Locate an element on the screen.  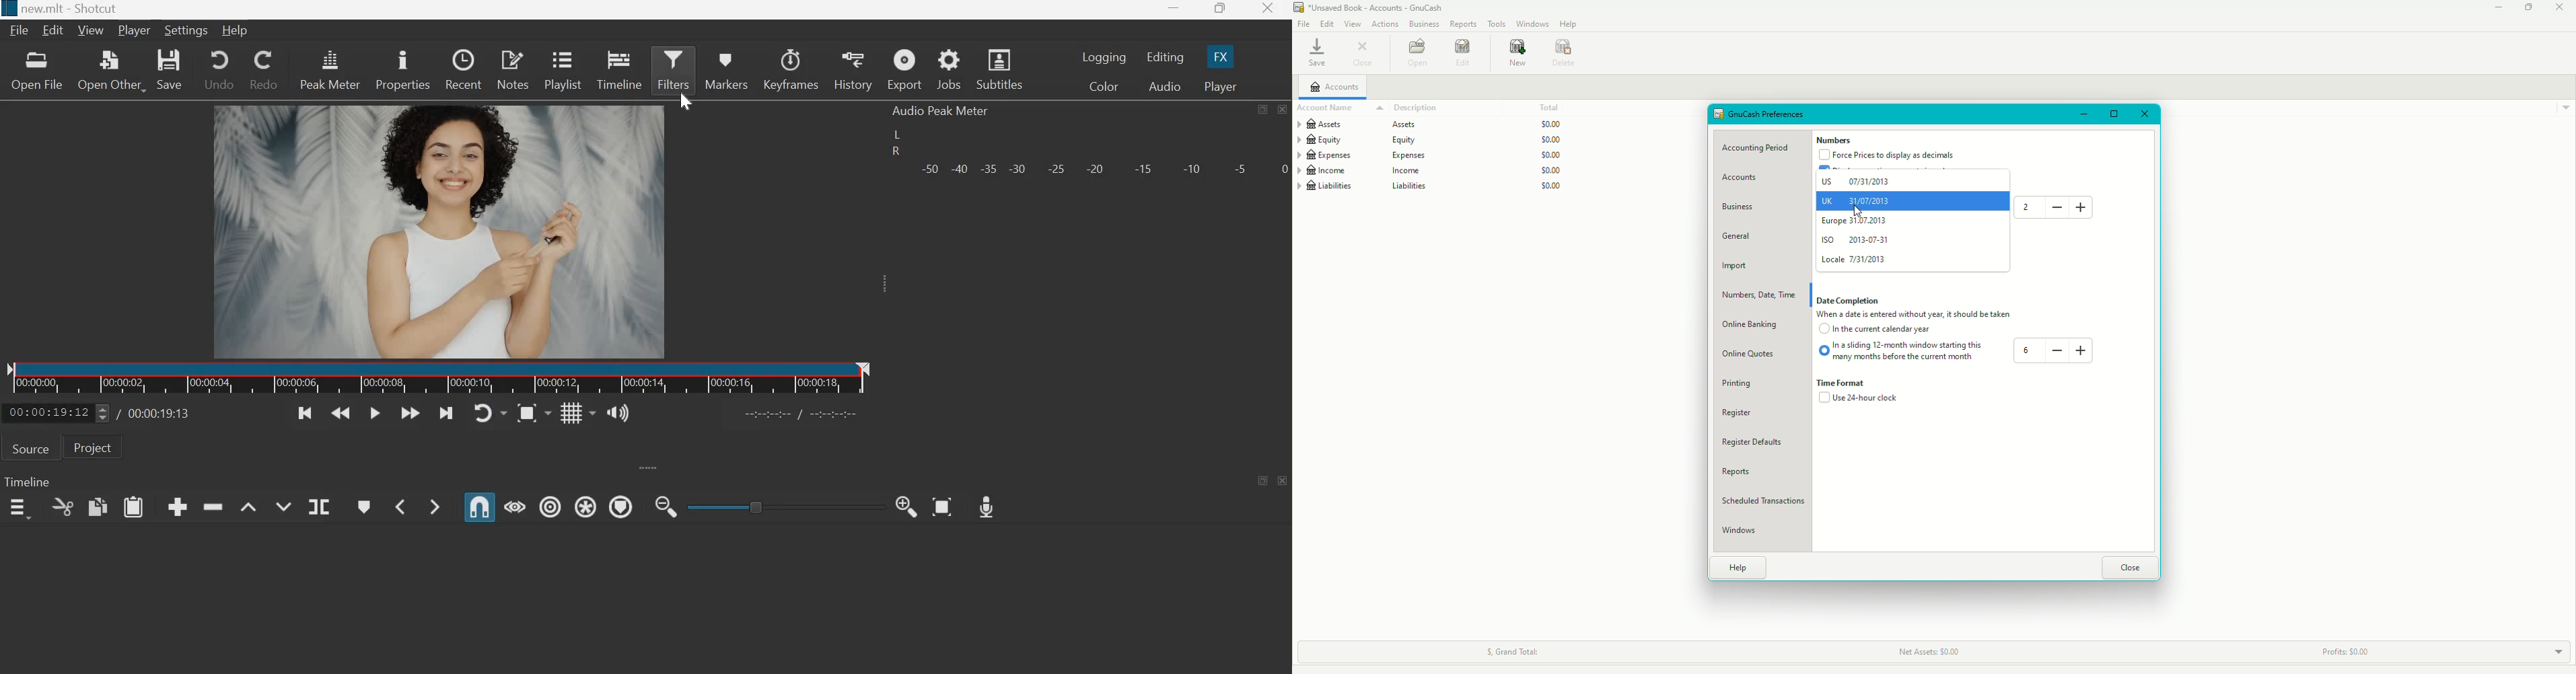
24 hour clock is located at coordinates (1859, 401).